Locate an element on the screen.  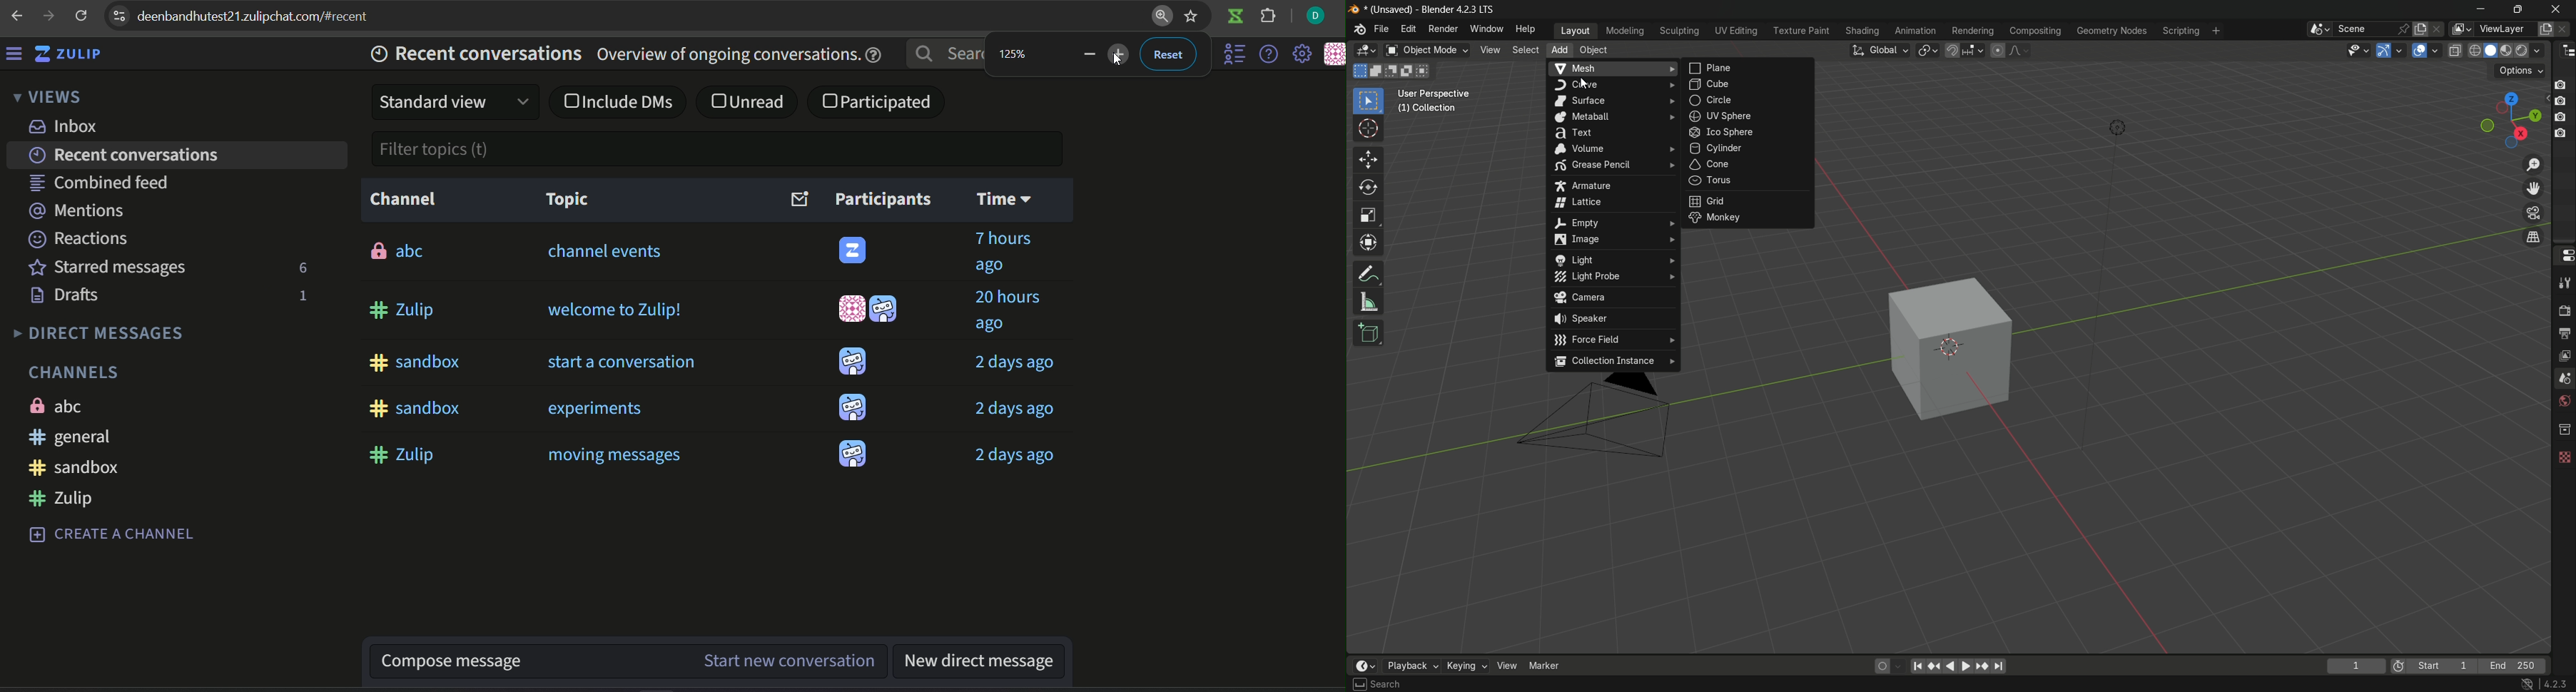
next page is located at coordinates (46, 15).